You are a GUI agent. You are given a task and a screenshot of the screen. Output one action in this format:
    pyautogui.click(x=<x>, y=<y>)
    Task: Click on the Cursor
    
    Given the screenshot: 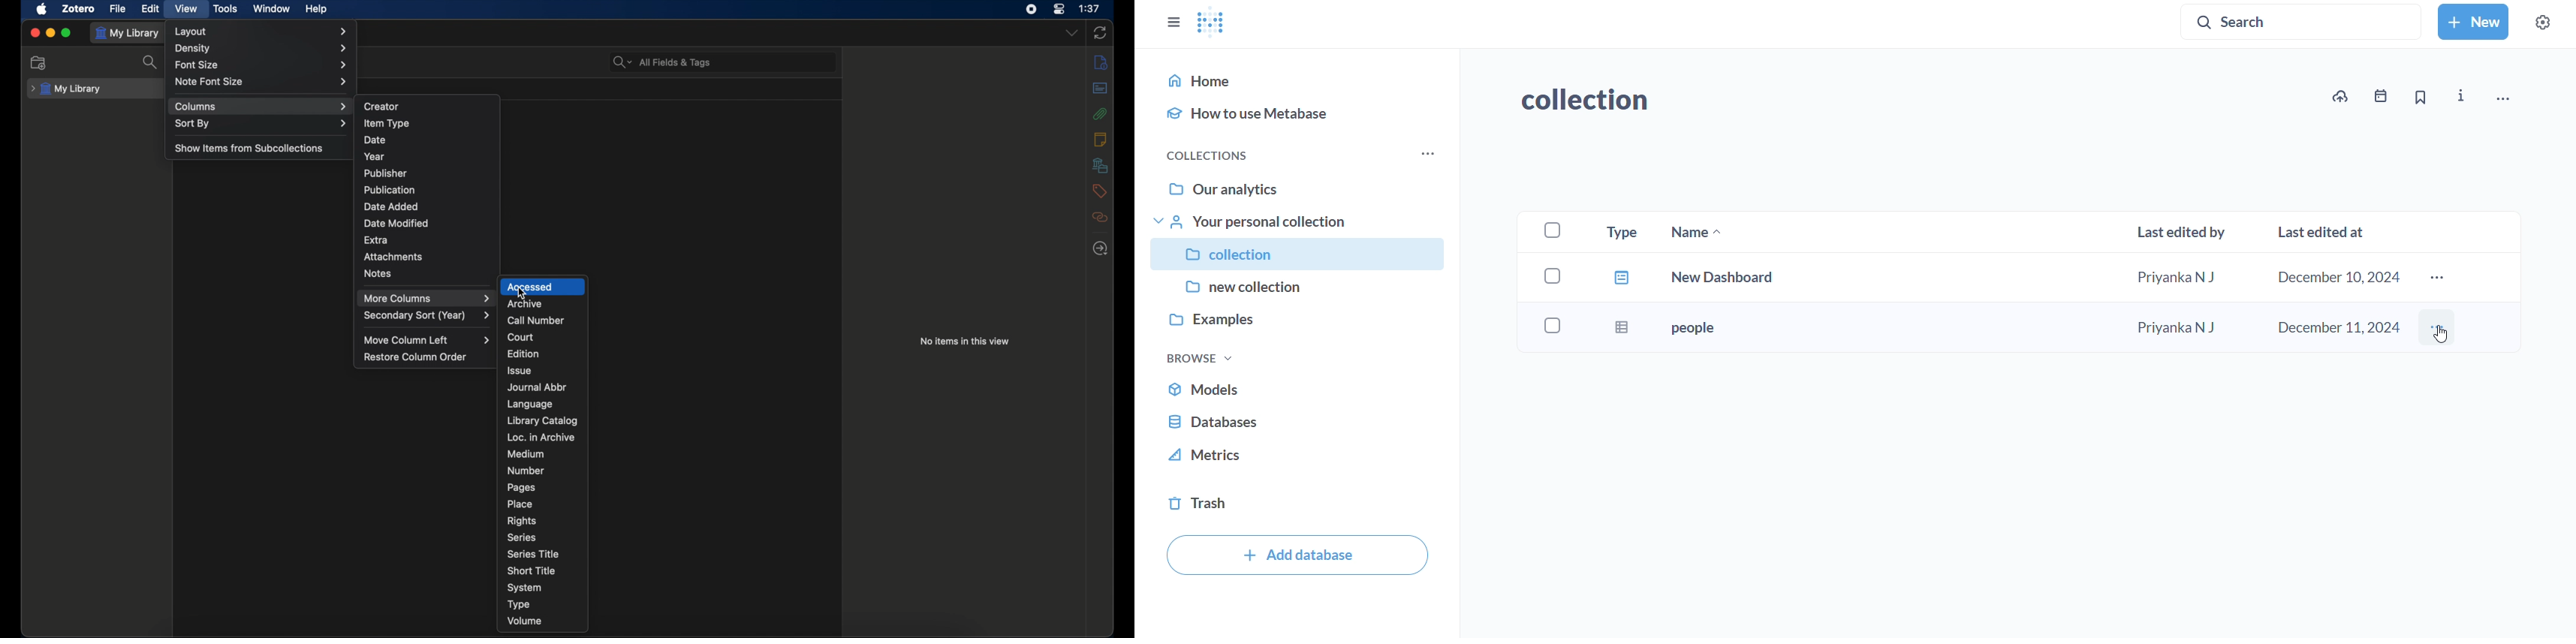 What is the action you would take?
    pyautogui.click(x=523, y=294)
    